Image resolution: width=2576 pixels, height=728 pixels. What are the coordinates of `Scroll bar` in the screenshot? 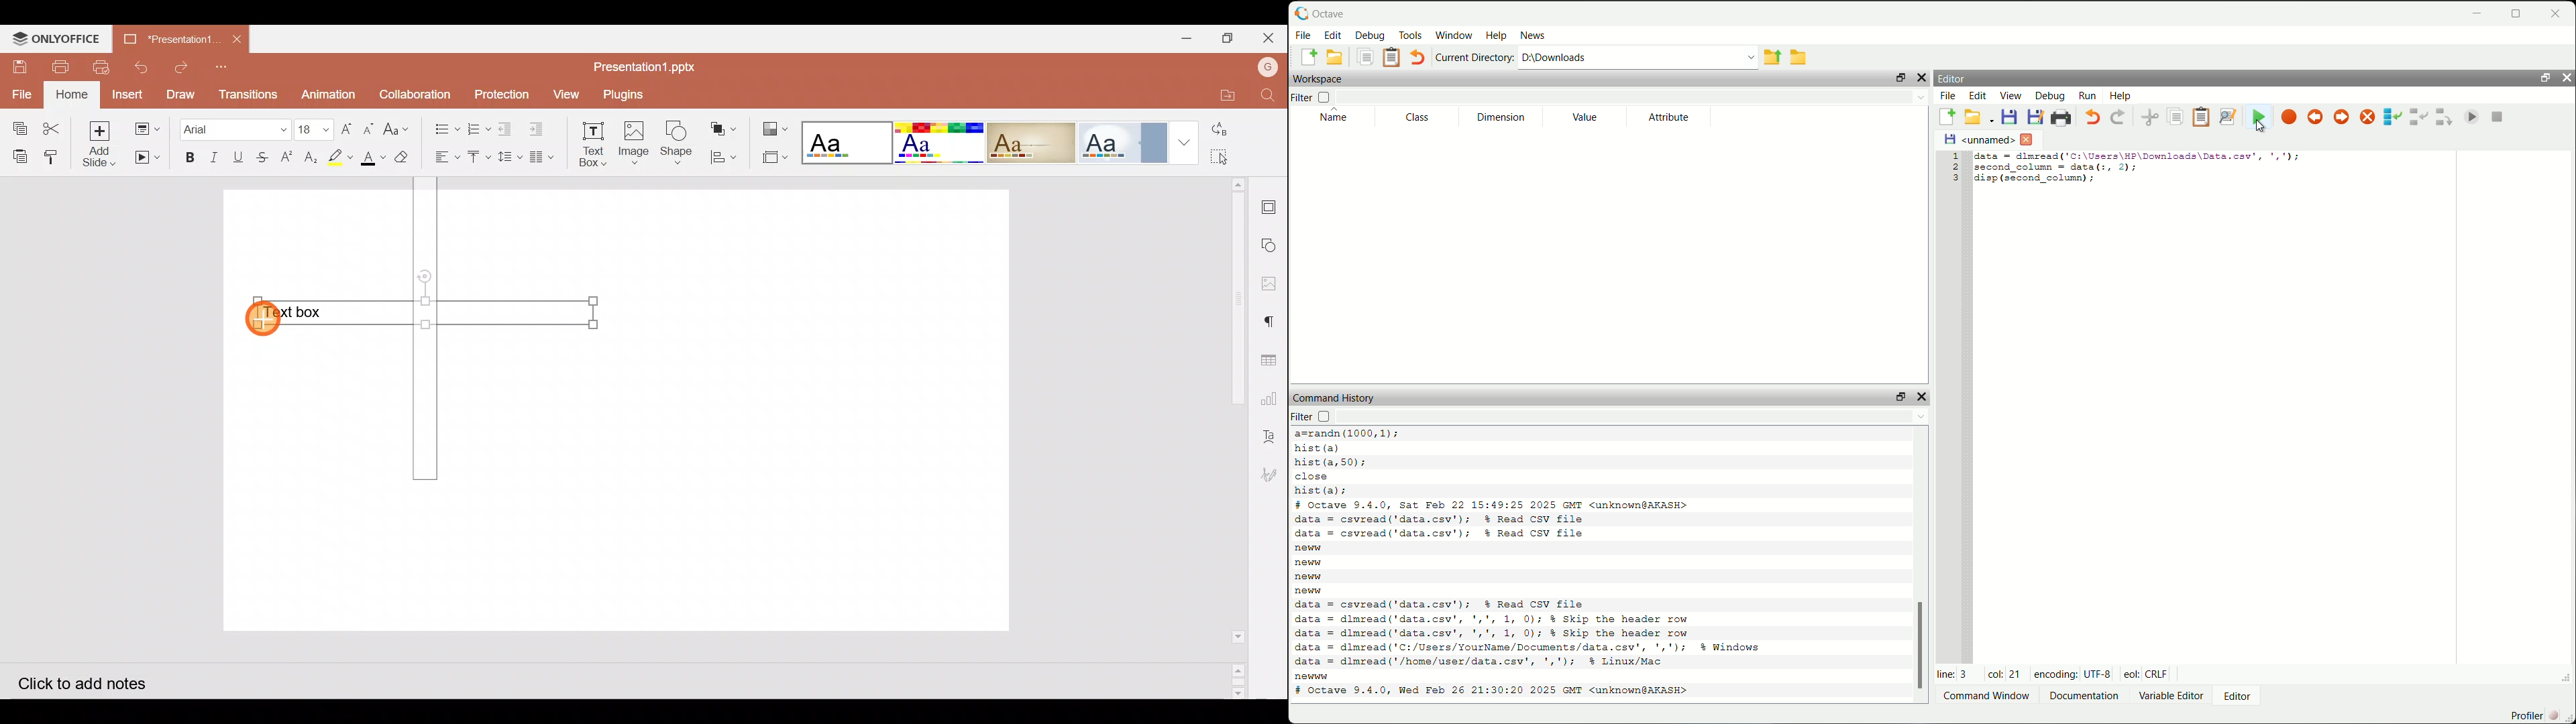 It's located at (1233, 438).